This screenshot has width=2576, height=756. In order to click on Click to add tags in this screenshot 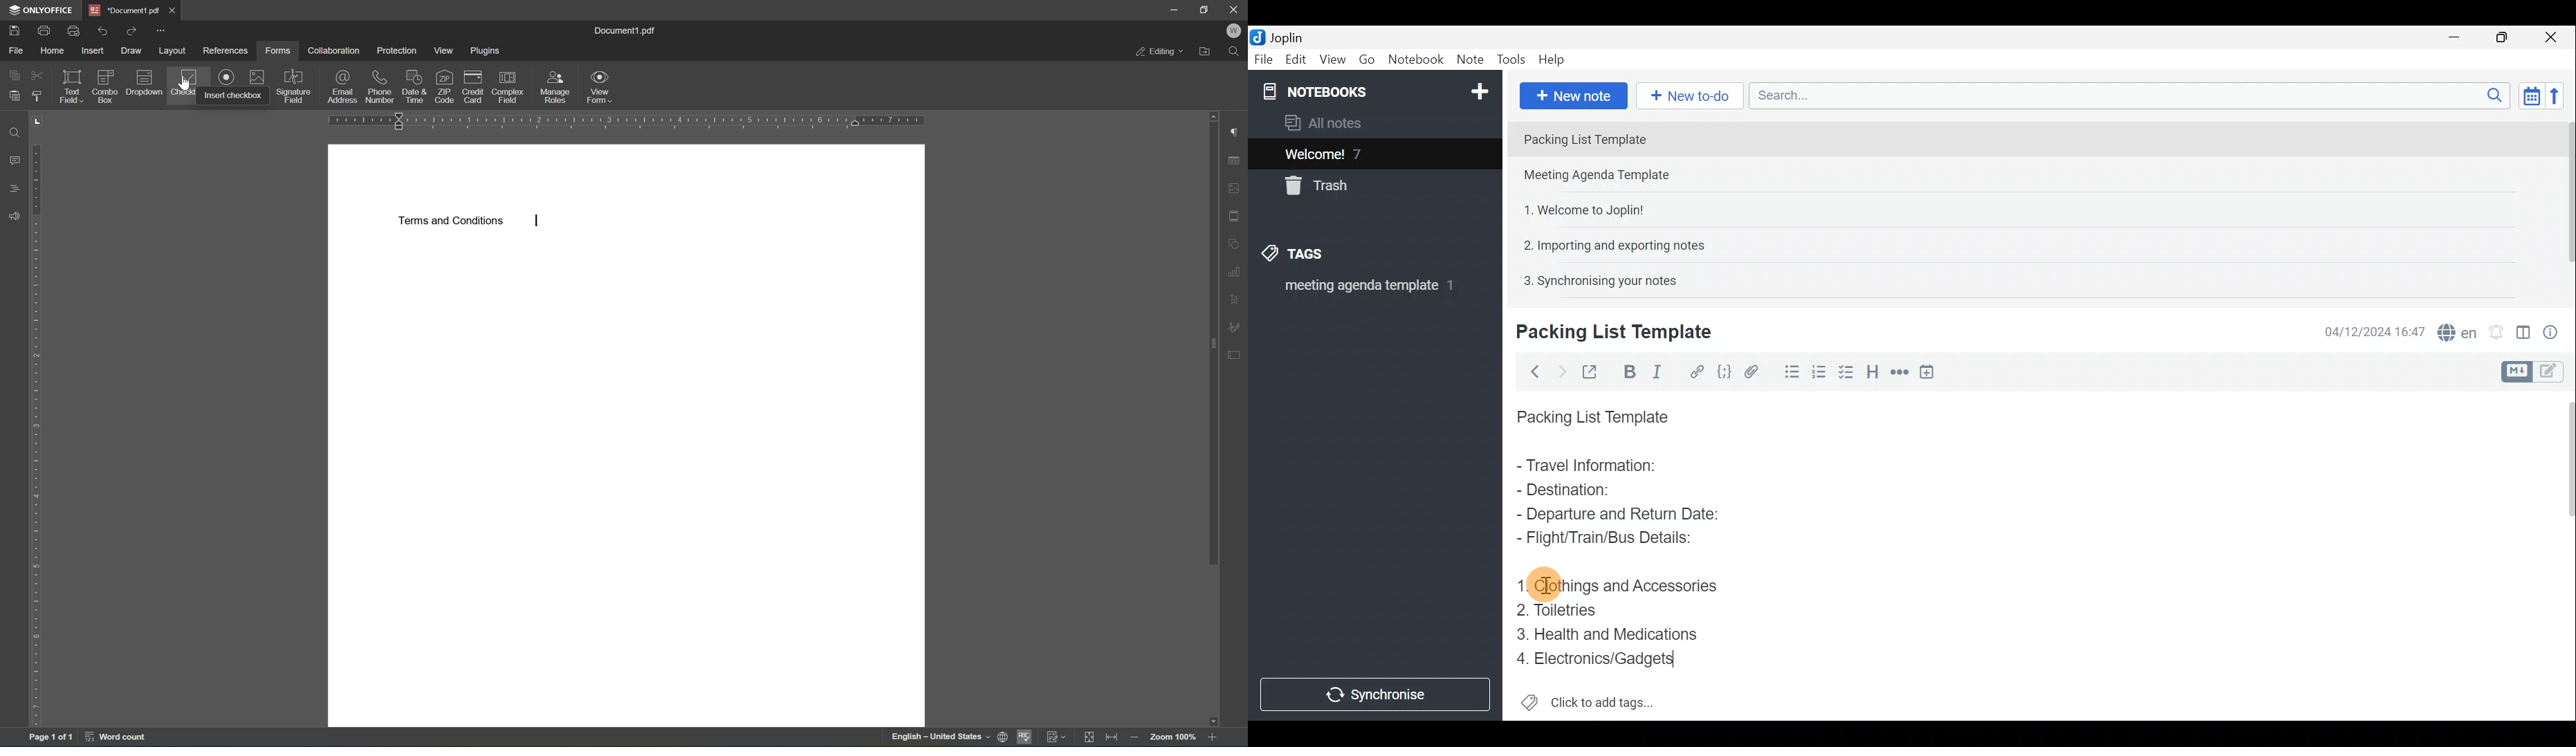, I will do `click(1588, 699)`.